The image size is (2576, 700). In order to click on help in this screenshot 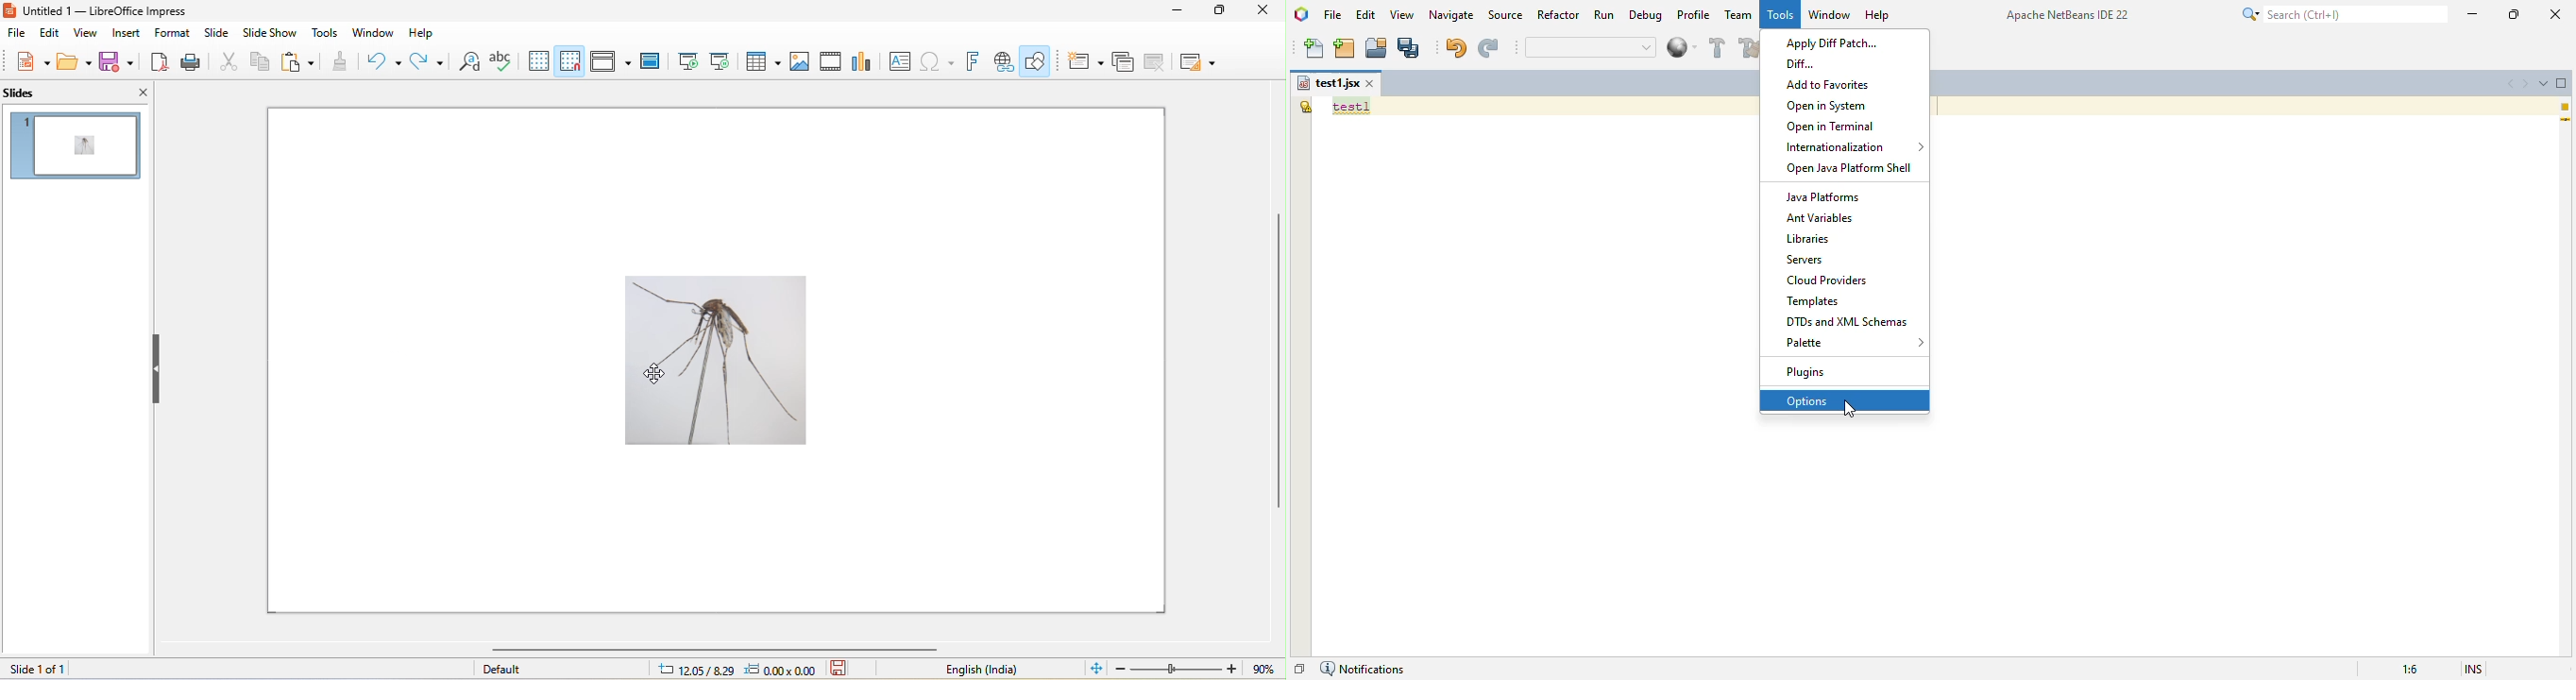, I will do `click(1877, 15)`.